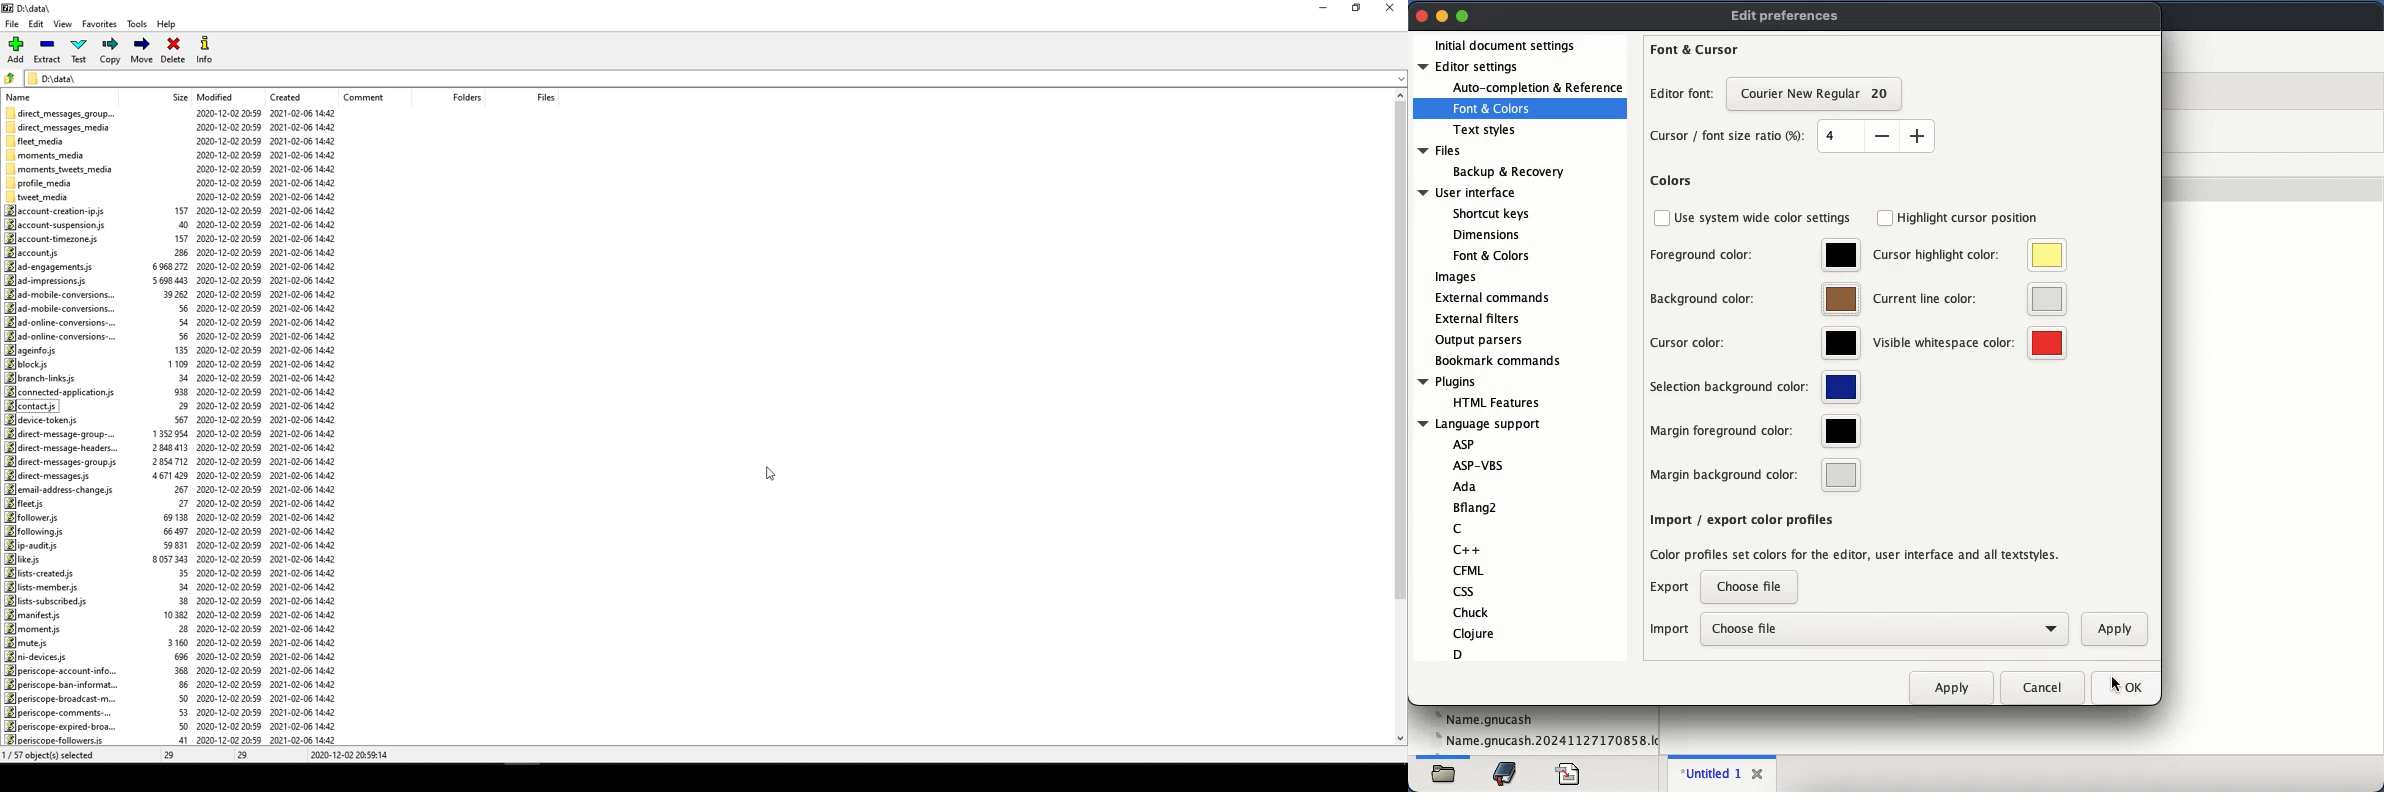  What do you see at coordinates (1841, 298) in the screenshot?
I see `brown` at bounding box center [1841, 298].